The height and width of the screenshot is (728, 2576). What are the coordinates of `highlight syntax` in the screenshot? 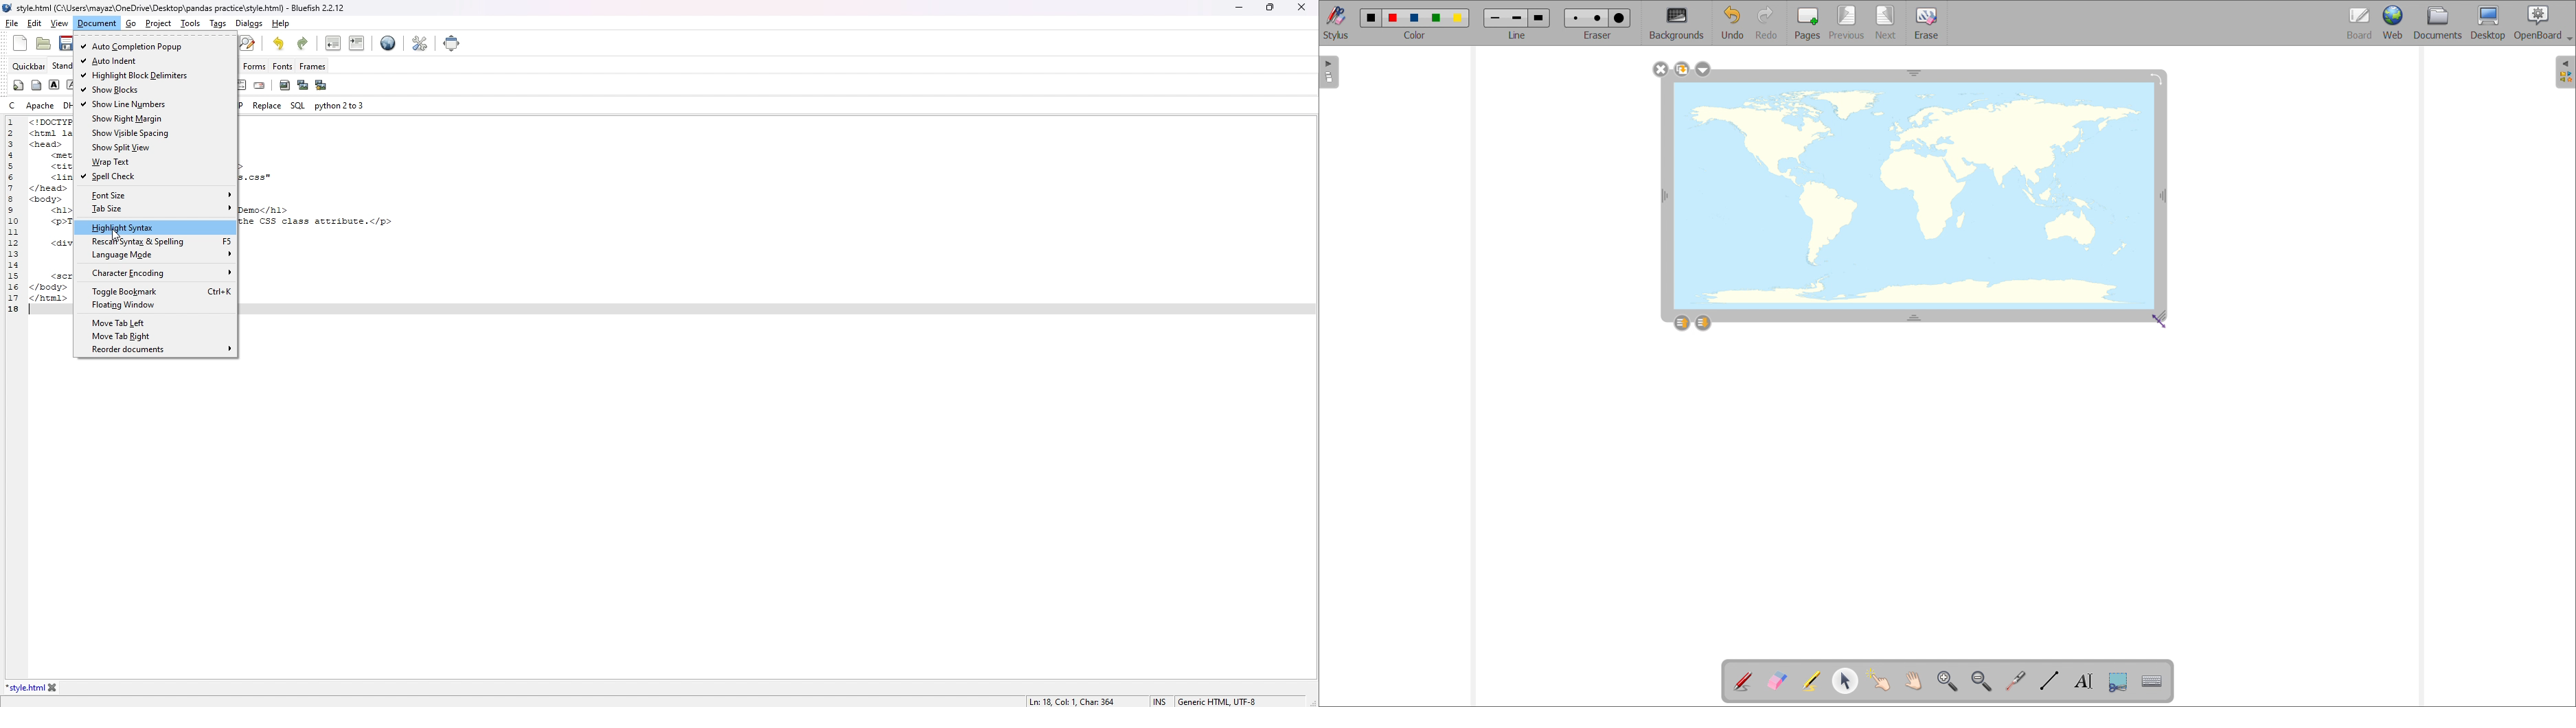 It's located at (156, 227).